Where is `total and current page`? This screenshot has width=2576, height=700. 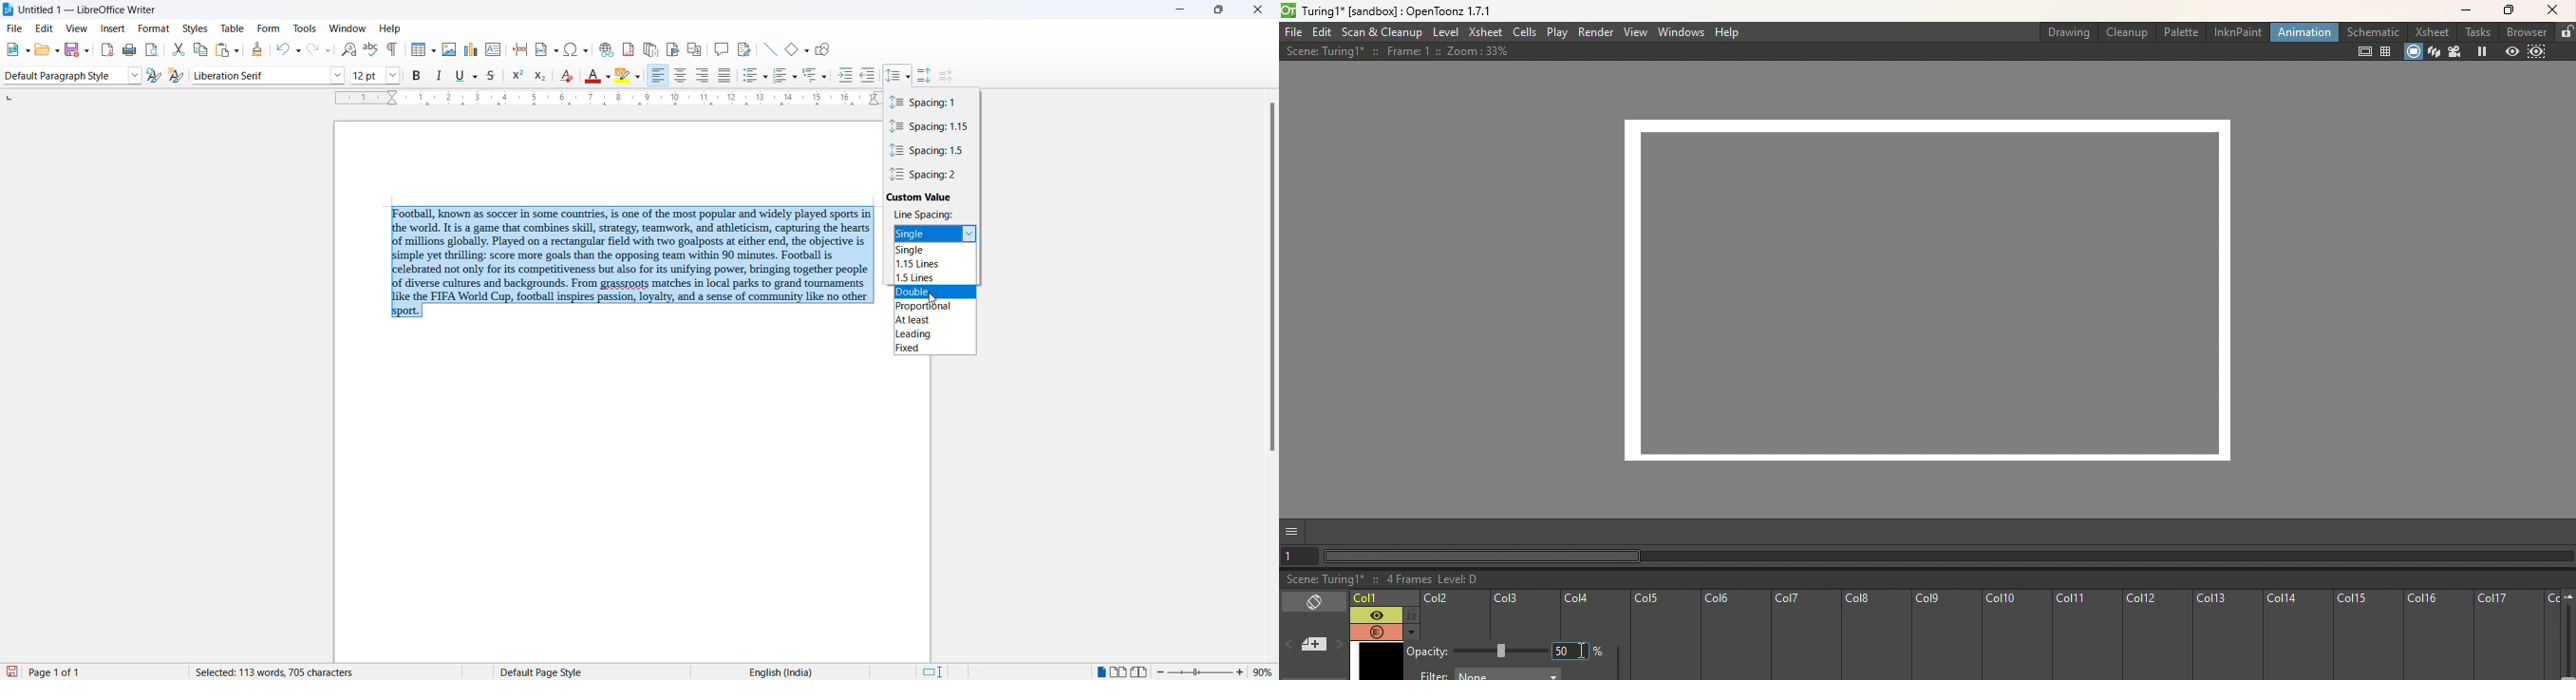
total and current page is located at coordinates (107, 671).